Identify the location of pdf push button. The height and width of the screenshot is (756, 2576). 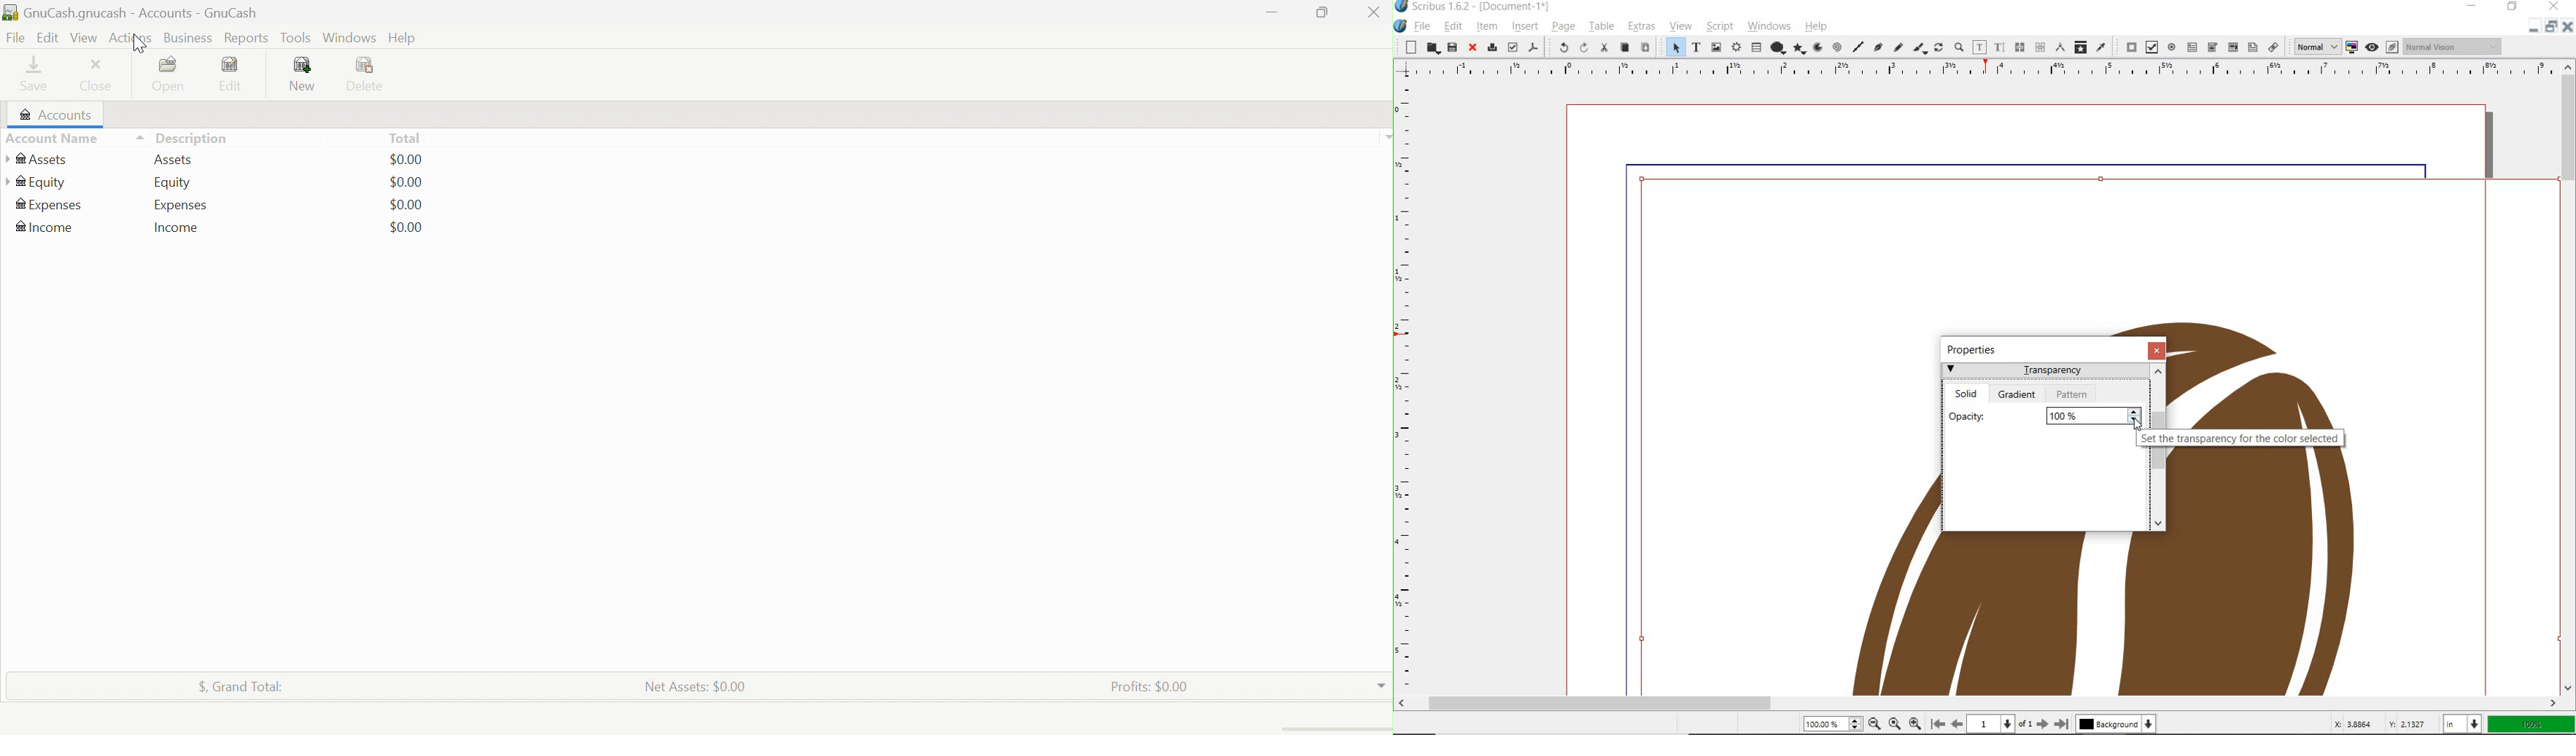
(2127, 46).